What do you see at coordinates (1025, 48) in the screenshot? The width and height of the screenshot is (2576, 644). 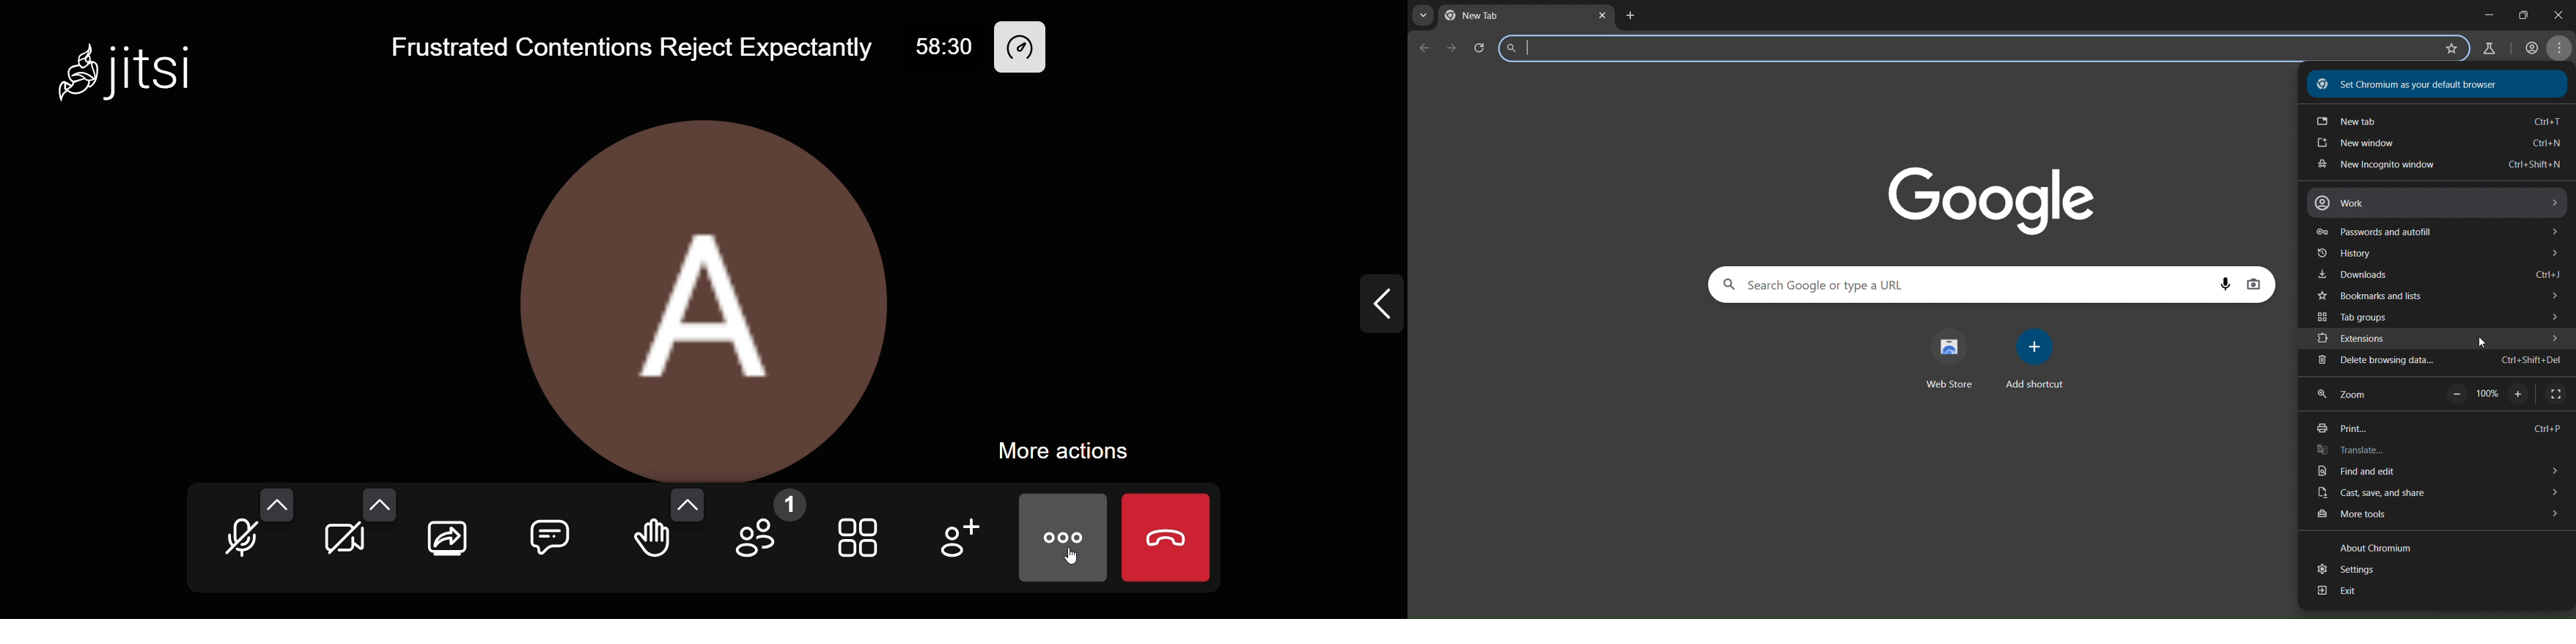 I see `performance setting` at bounding box center [1025, 48].